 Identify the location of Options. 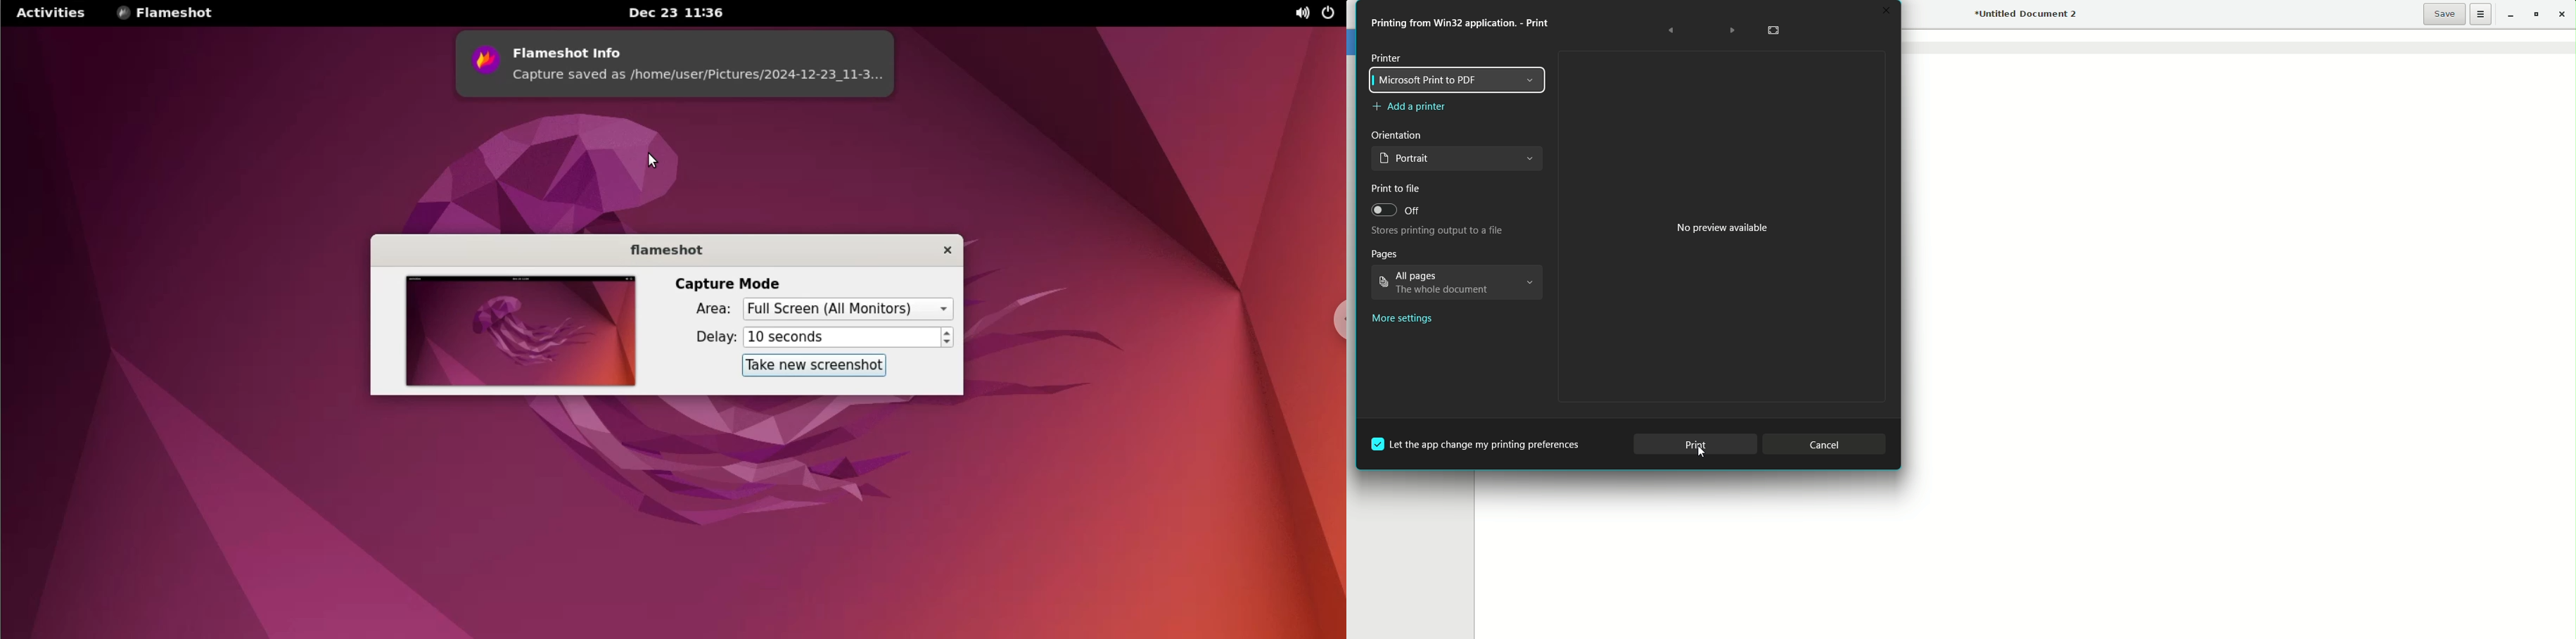
(2481, 14).